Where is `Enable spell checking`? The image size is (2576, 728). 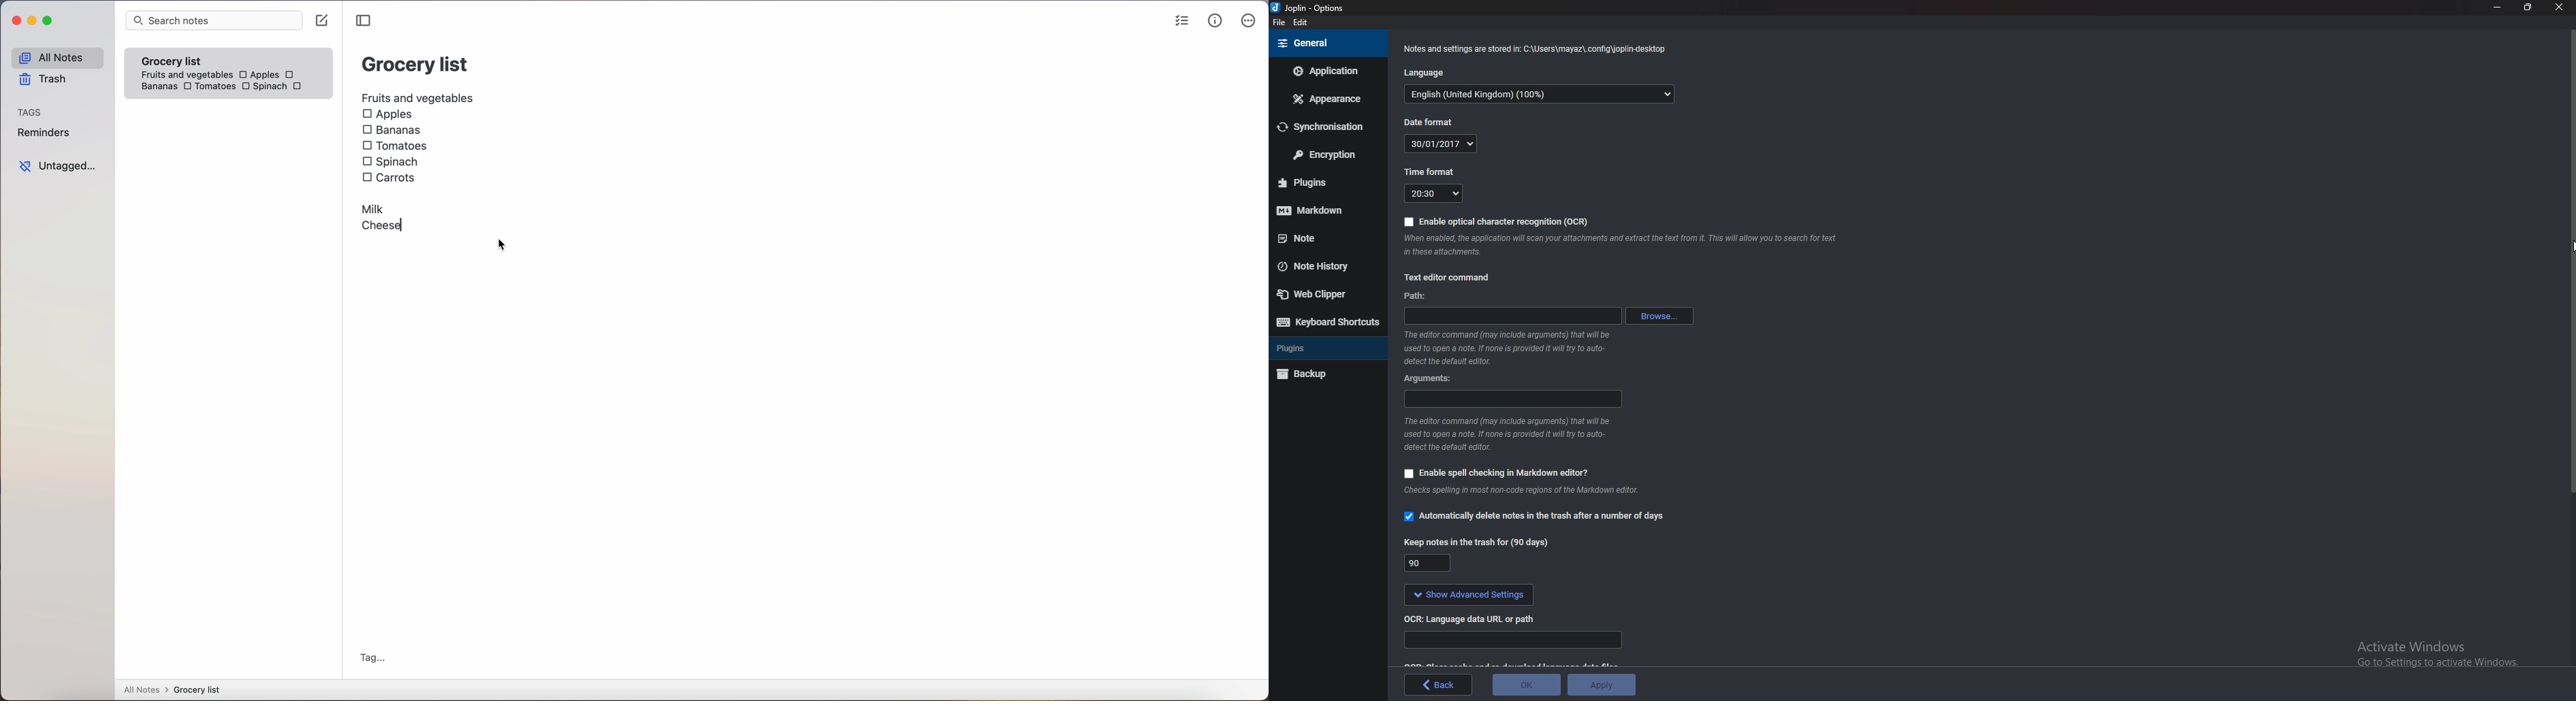 Enable spell checking is located at coordinates (1494, 472).